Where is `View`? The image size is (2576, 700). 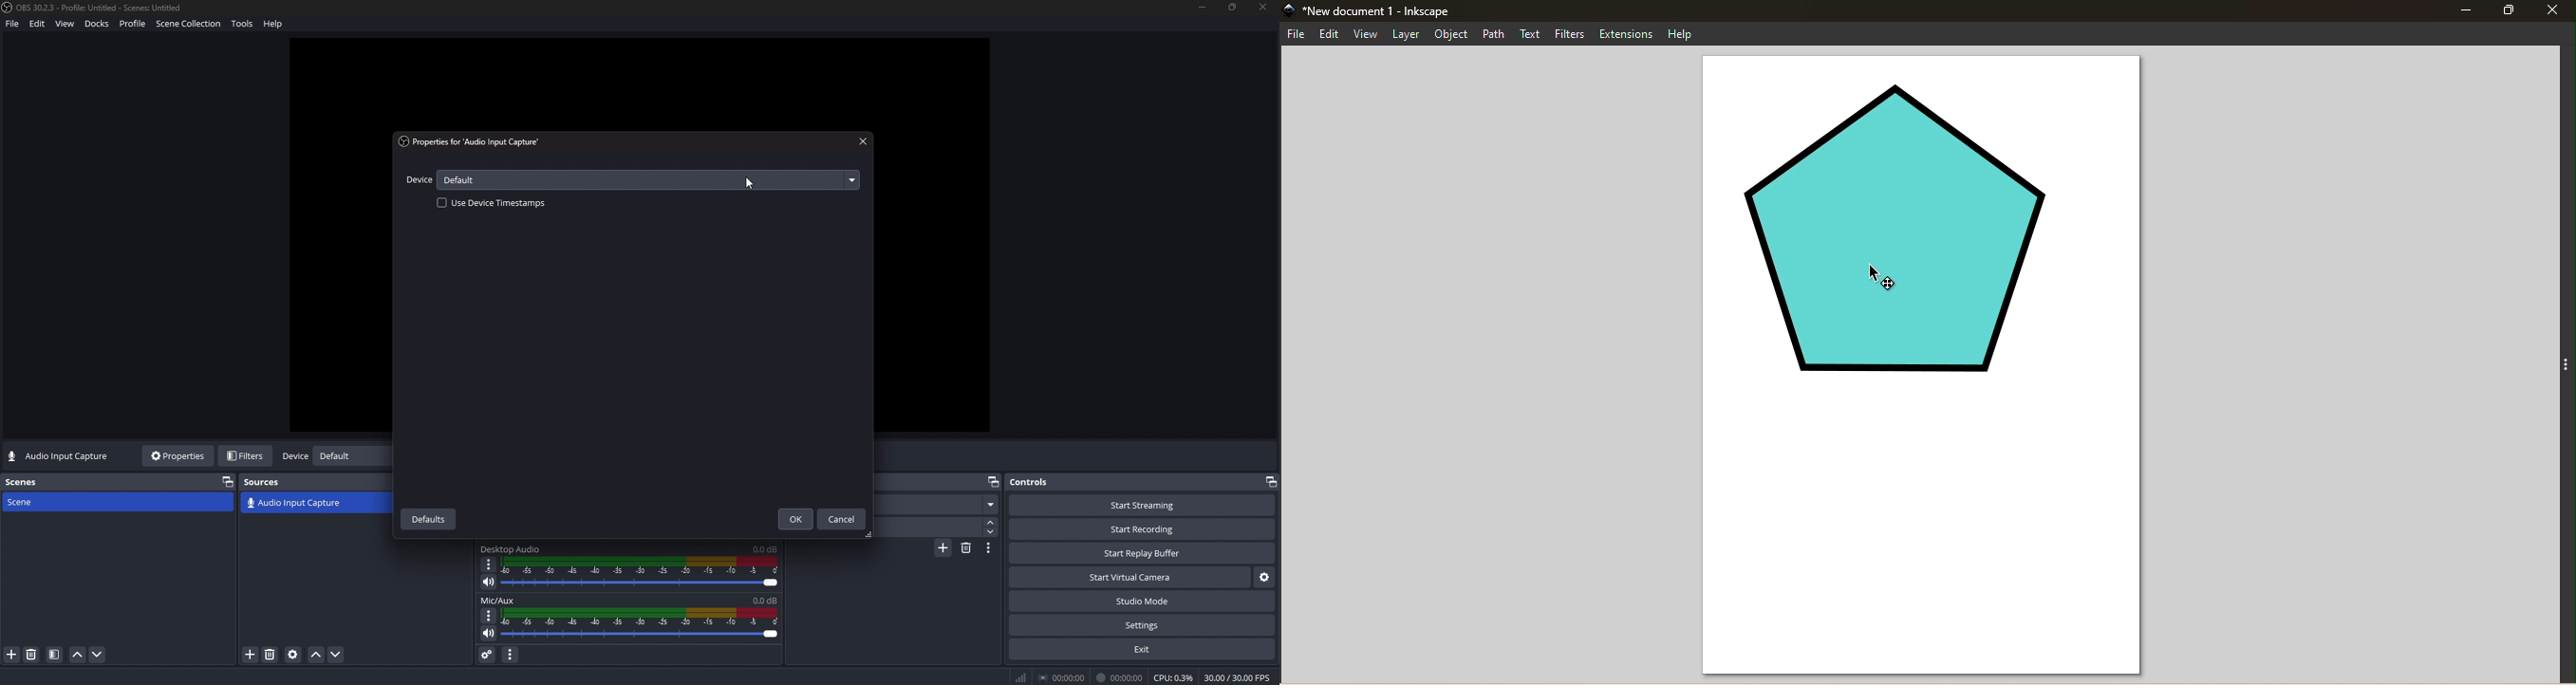
View is located at coordinates (1364, 34).